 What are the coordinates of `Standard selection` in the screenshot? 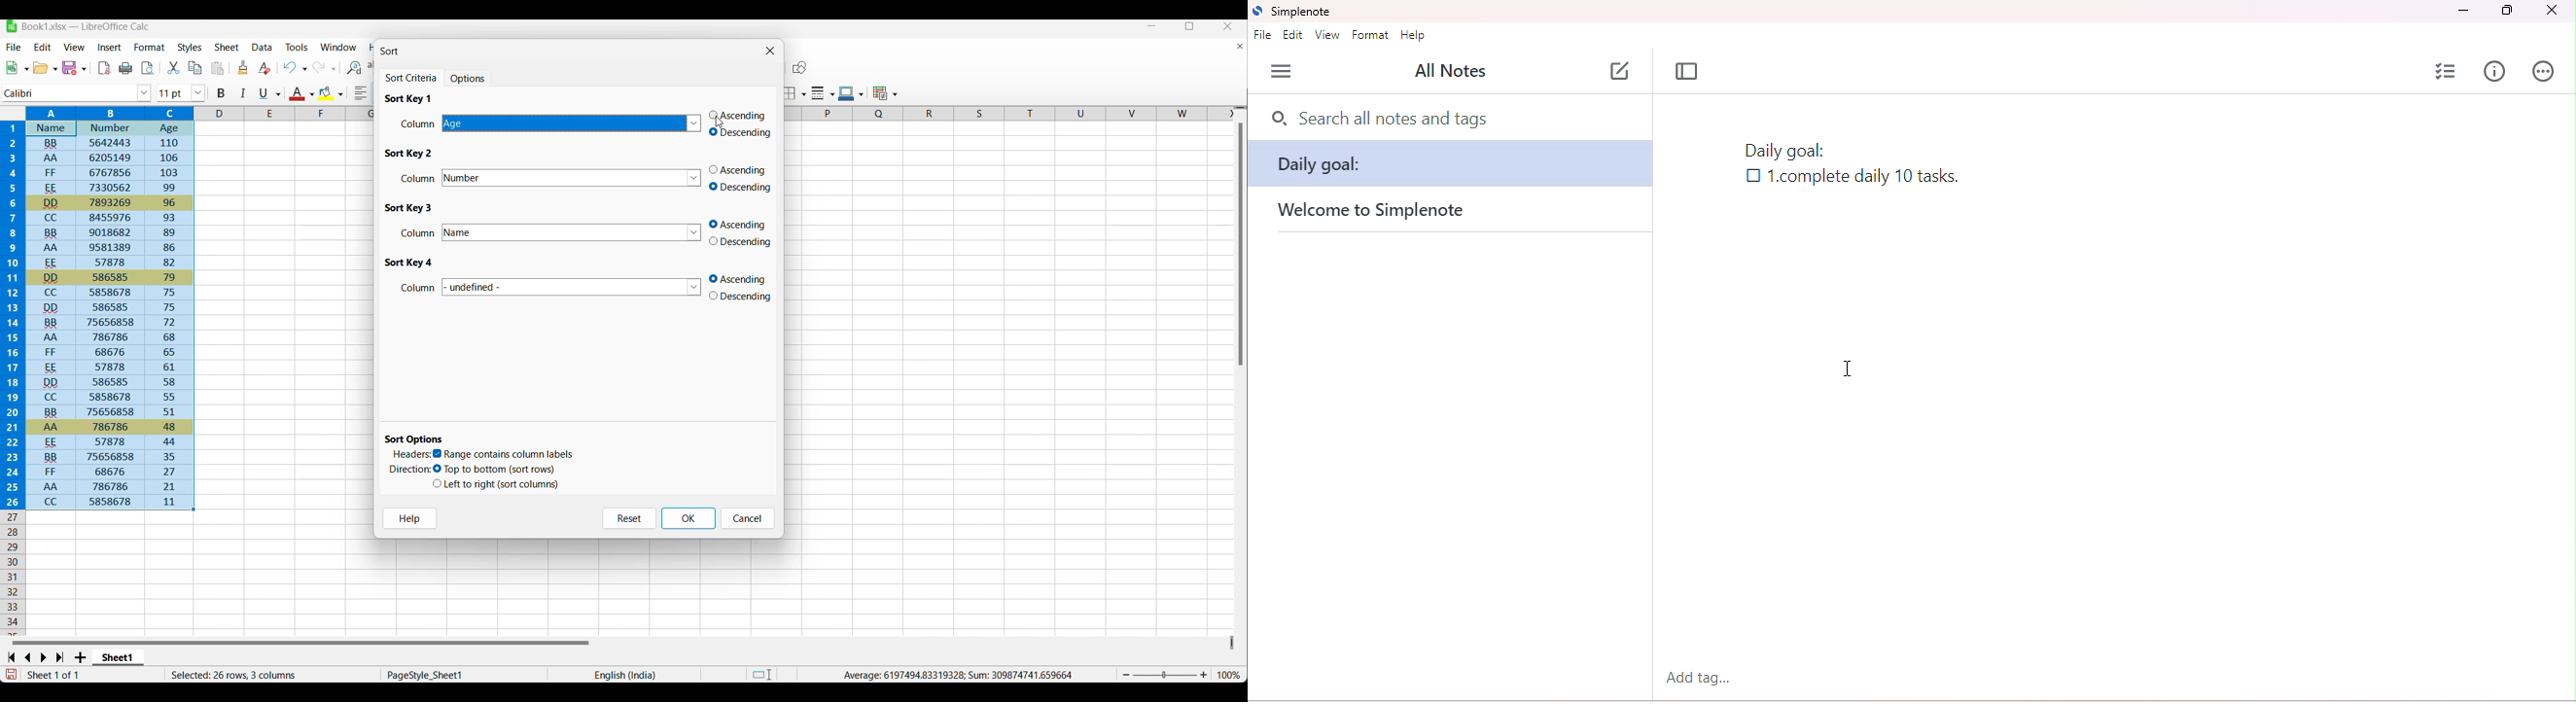 It's located at (763, 675).